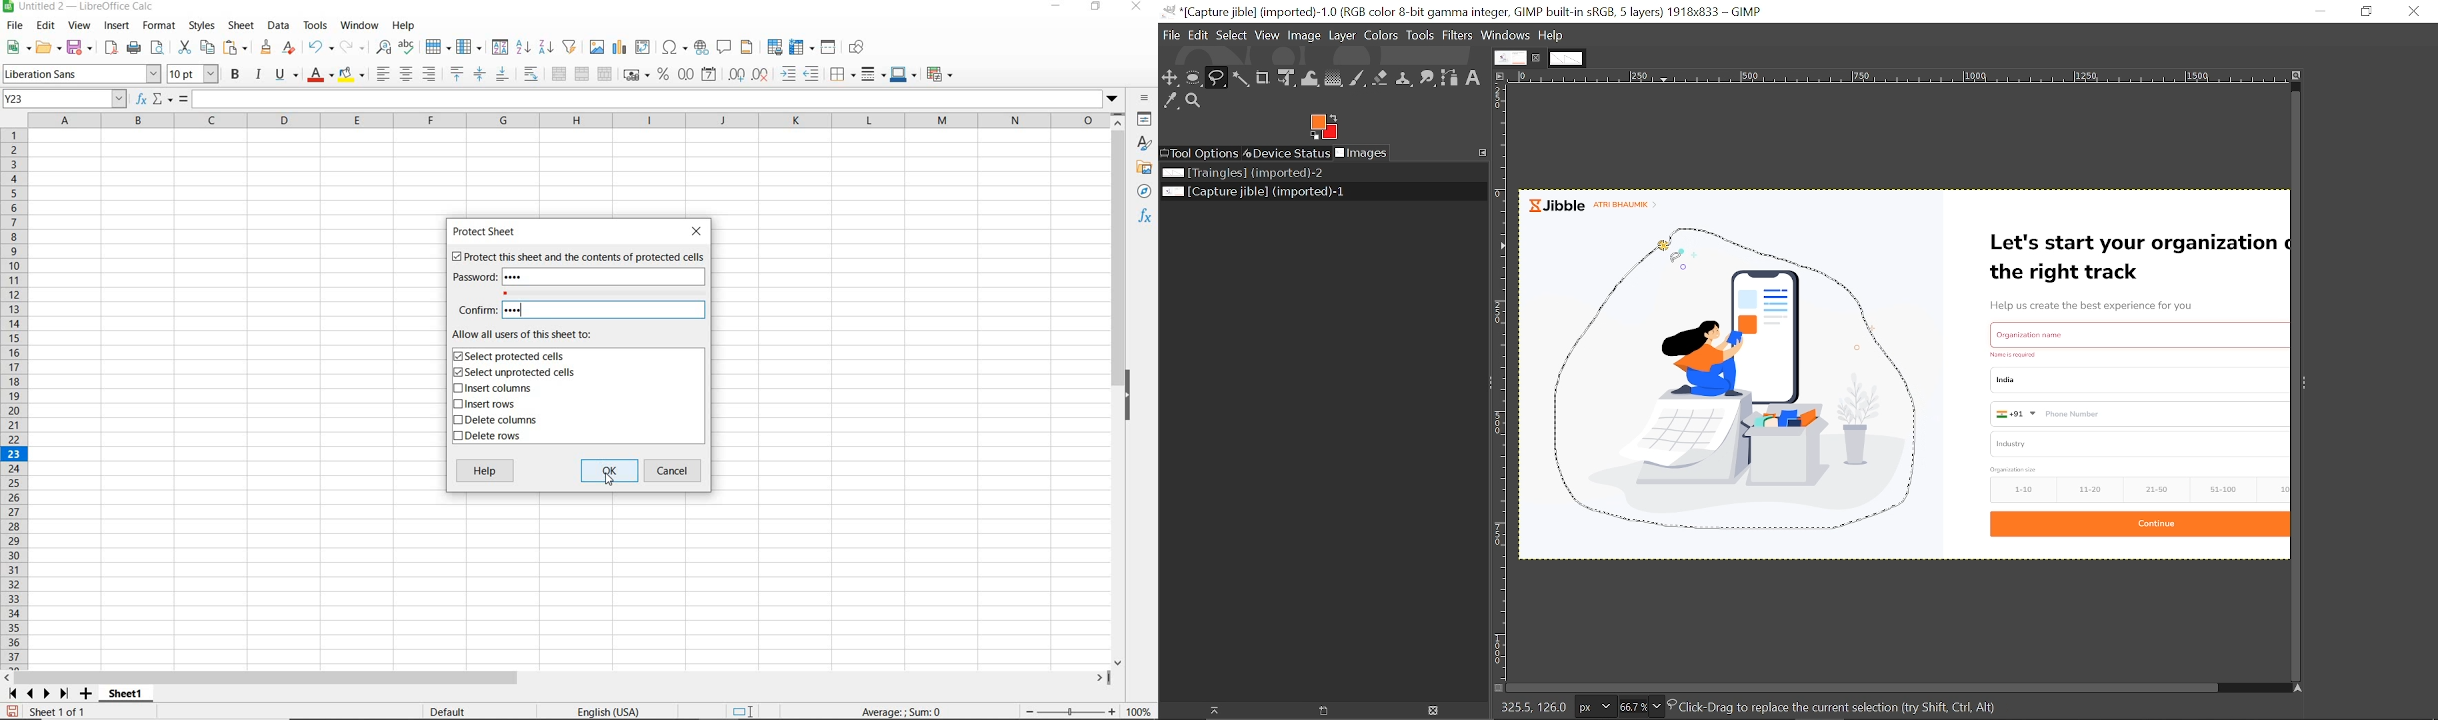 The image size is (2464, 728). Describe the element at coordinates (473, 310) in the screenshot. I see `CONFIRM` at that location.